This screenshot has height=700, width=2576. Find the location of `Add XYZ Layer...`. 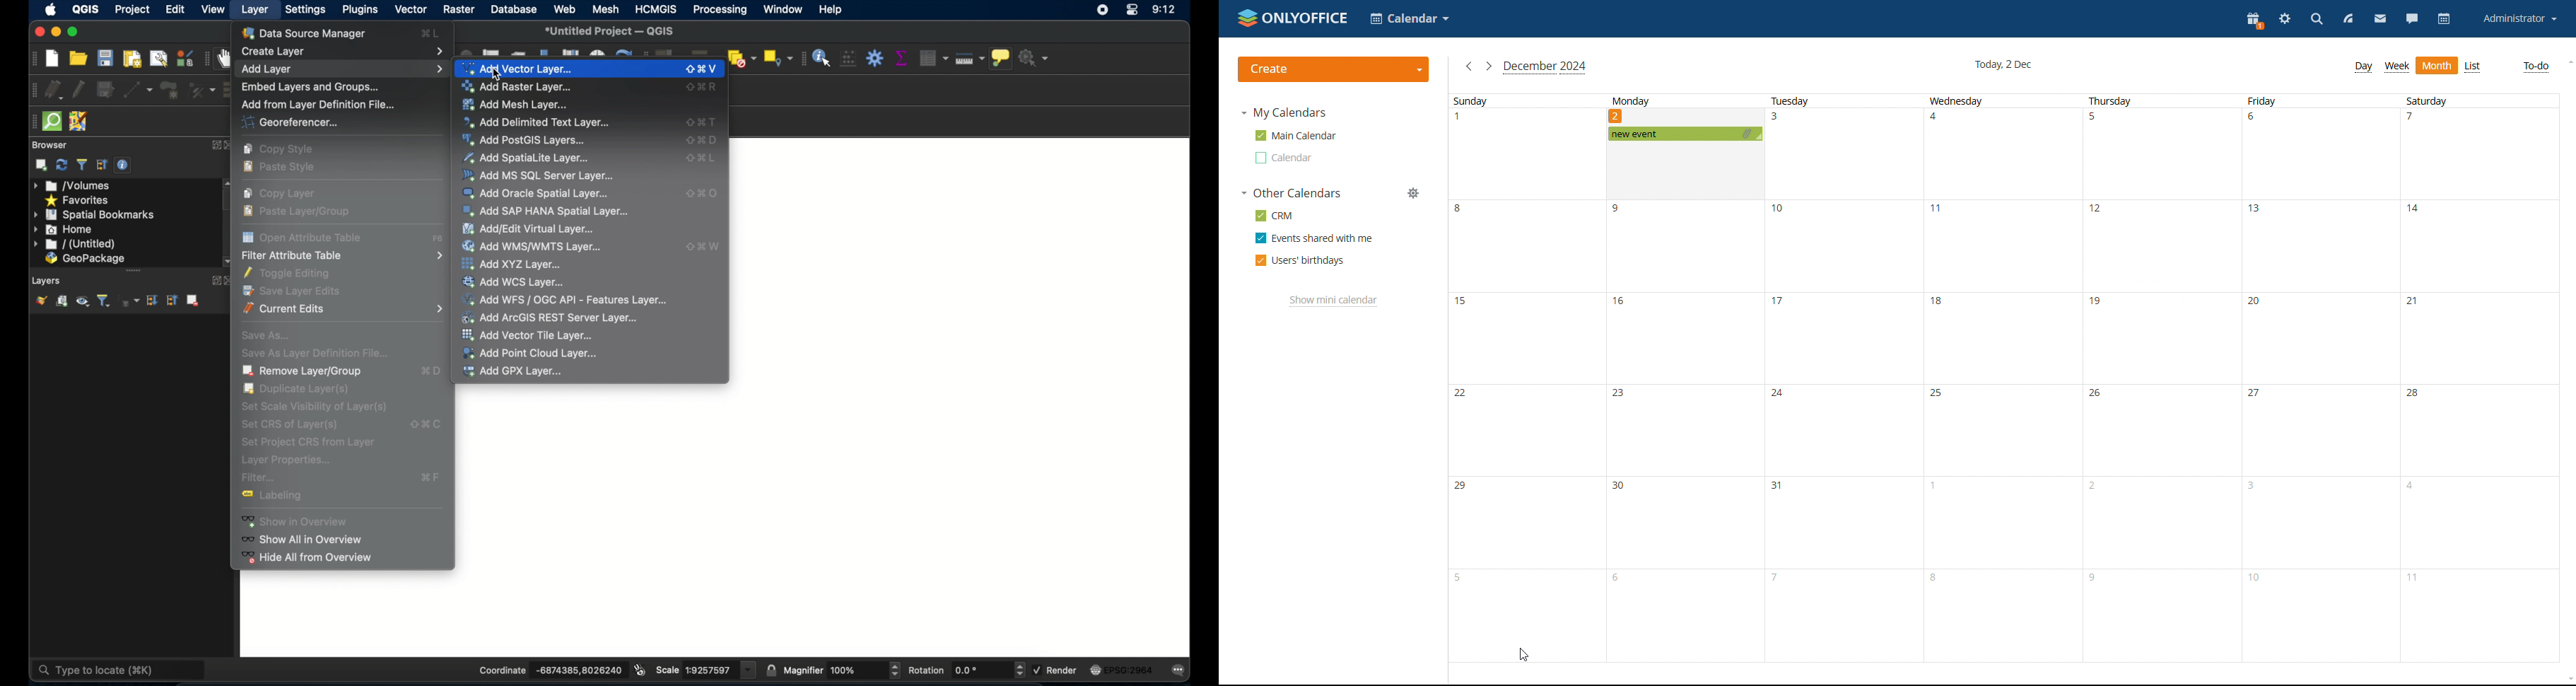

Add XYZ Layer... is located at coordinates (540, 265).